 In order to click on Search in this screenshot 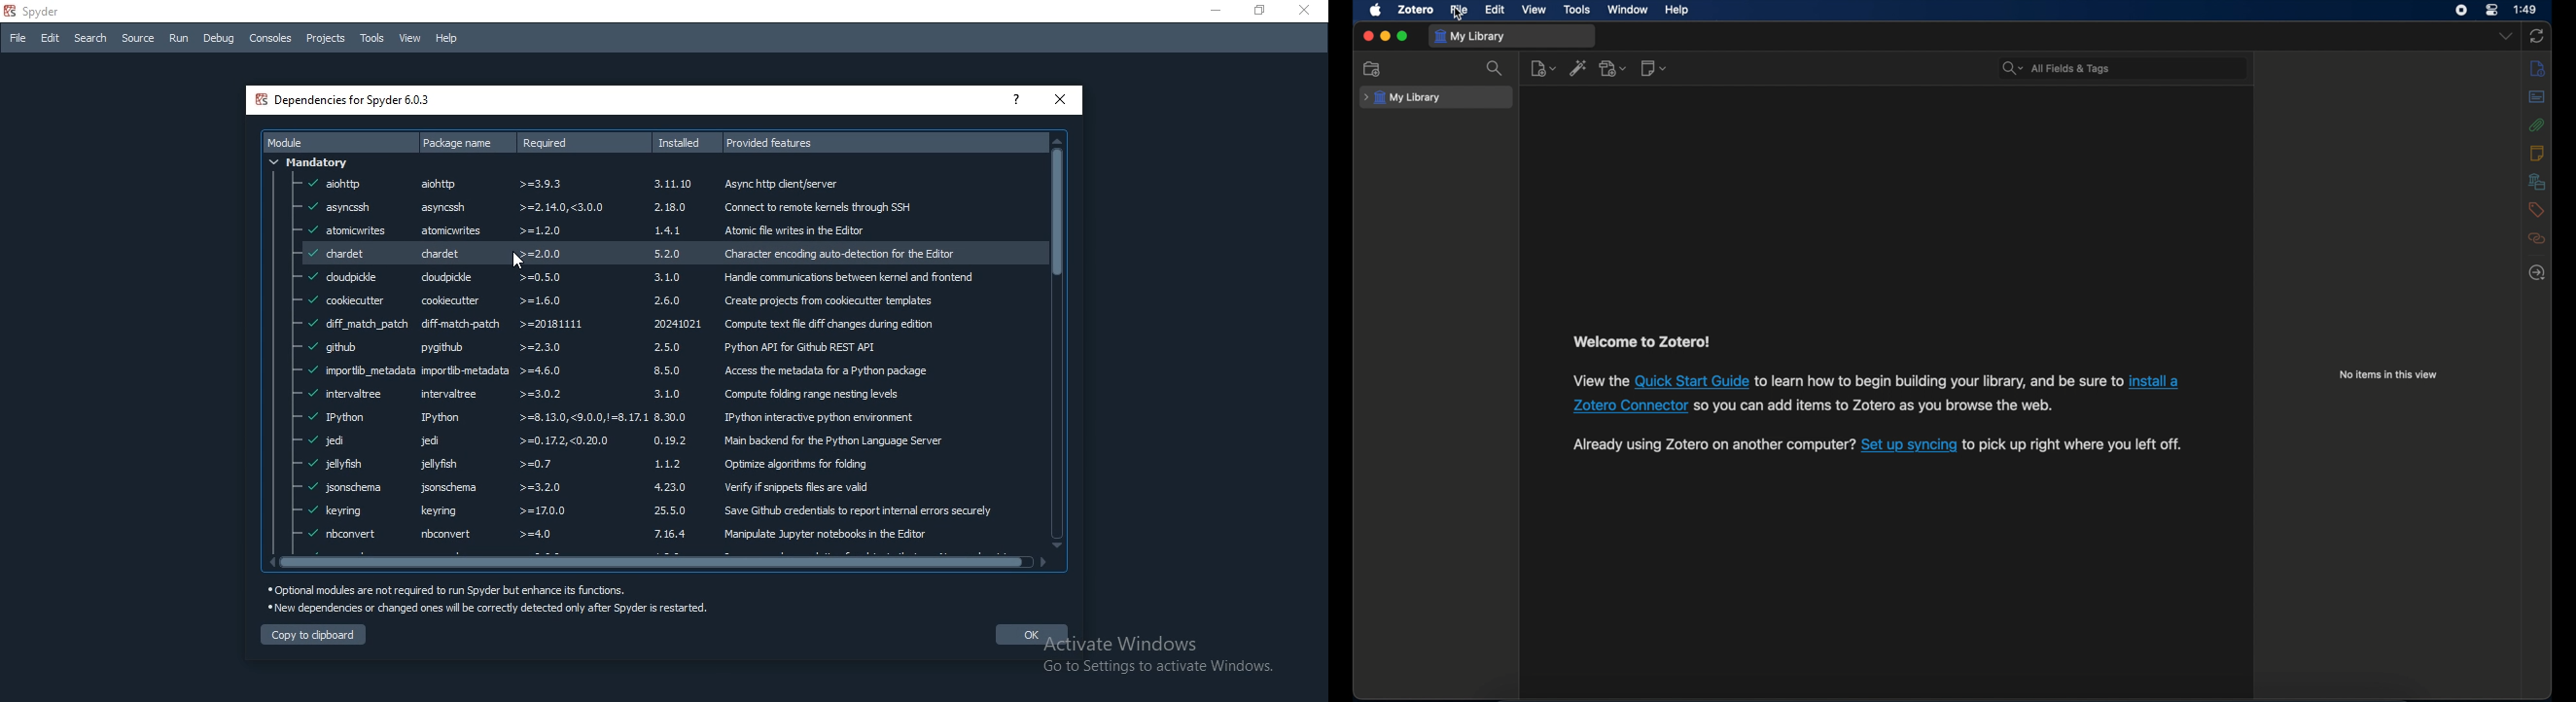, I will do `click(88, 38)`.